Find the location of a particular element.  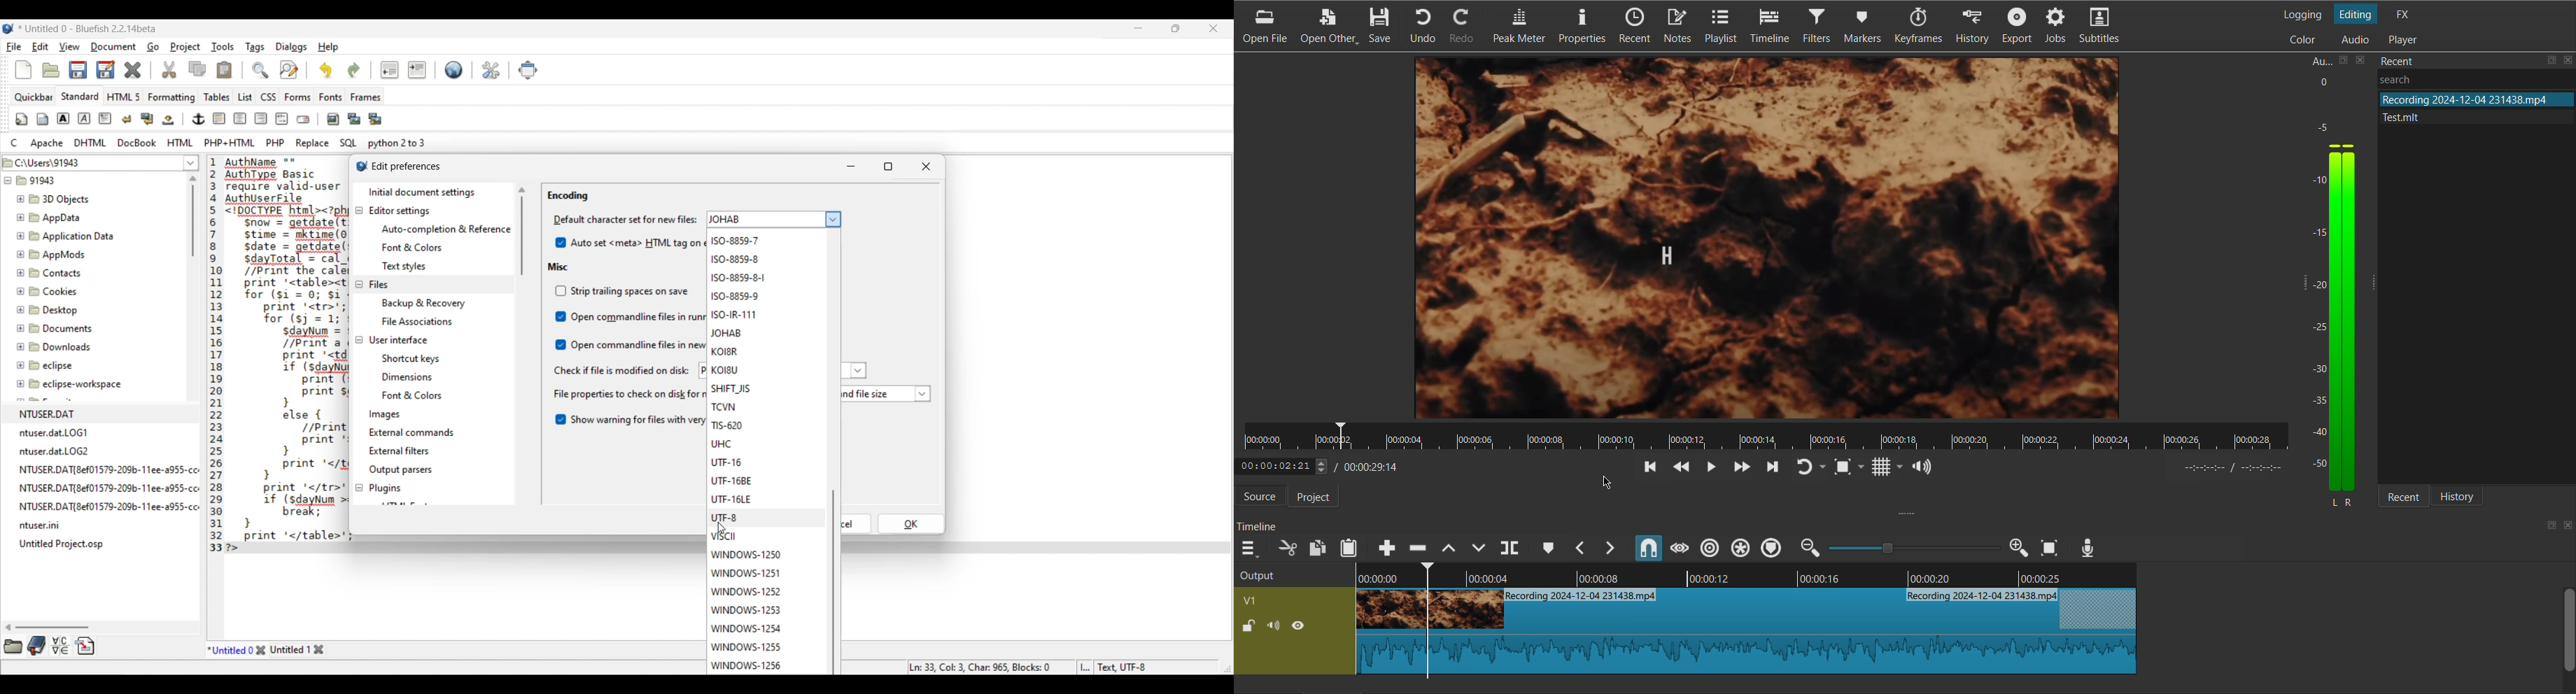

Editor settings is located at coordinates (401, 211).